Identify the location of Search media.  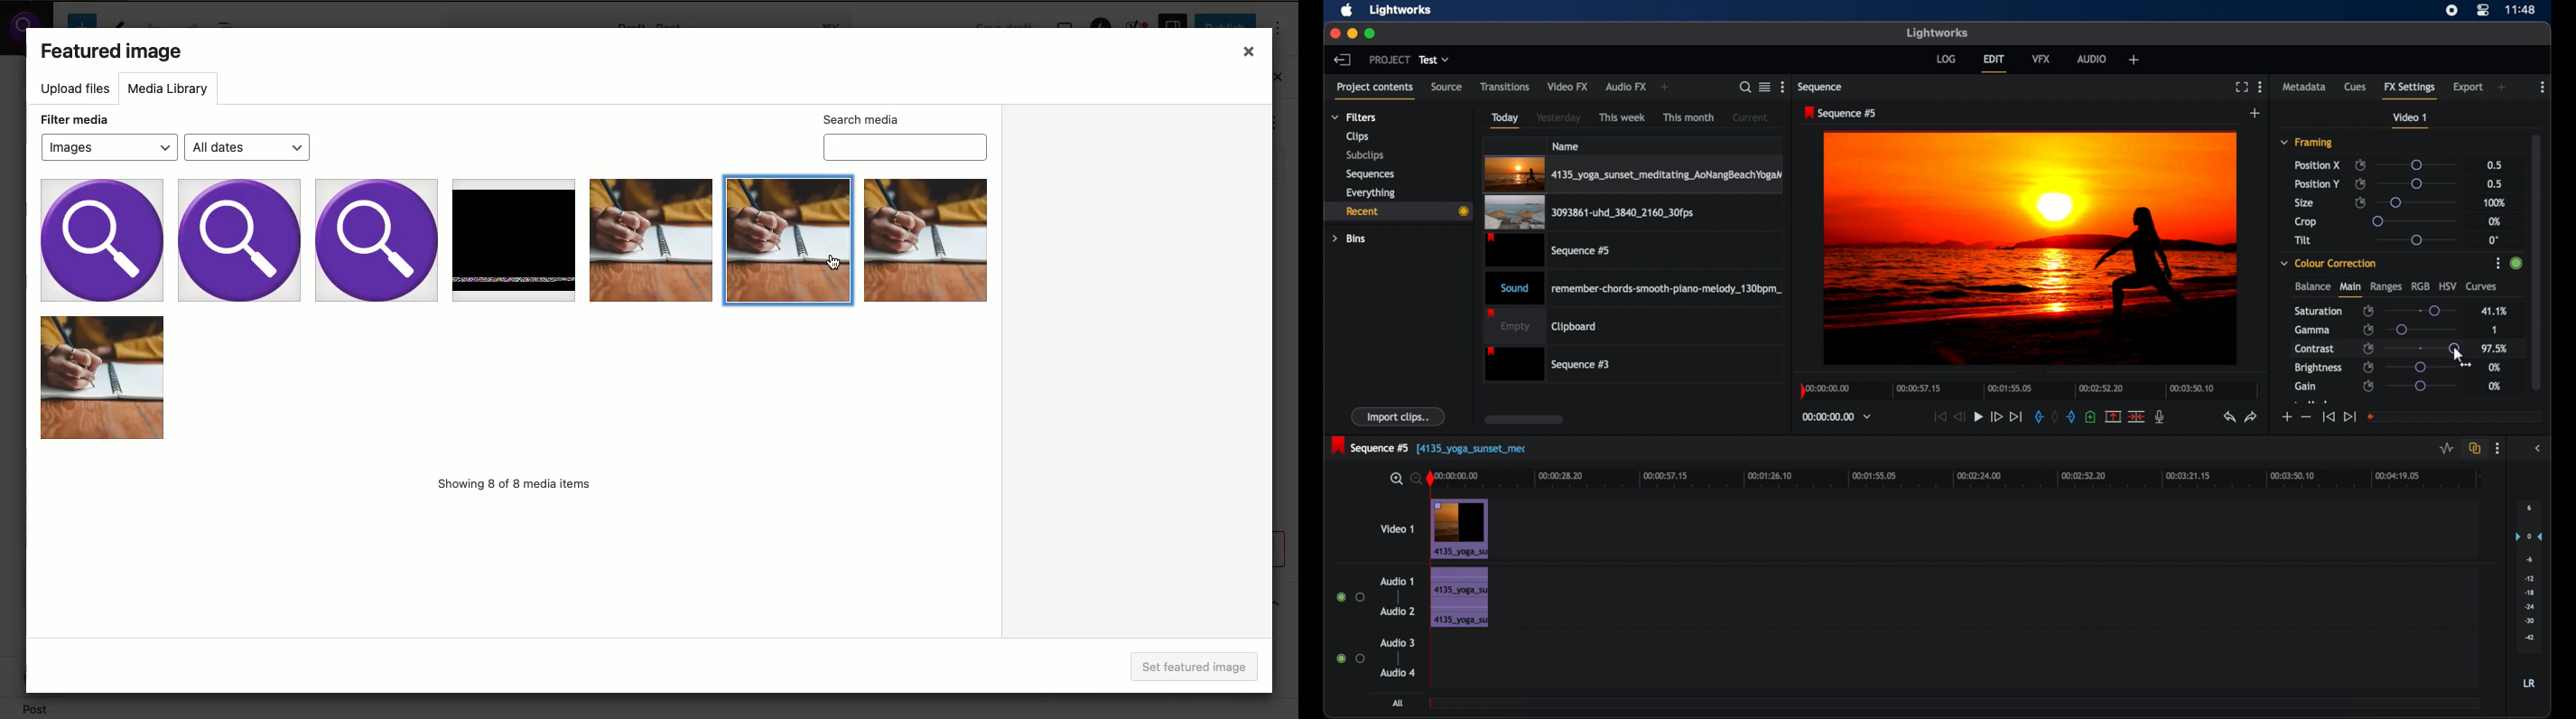
(860, 120).